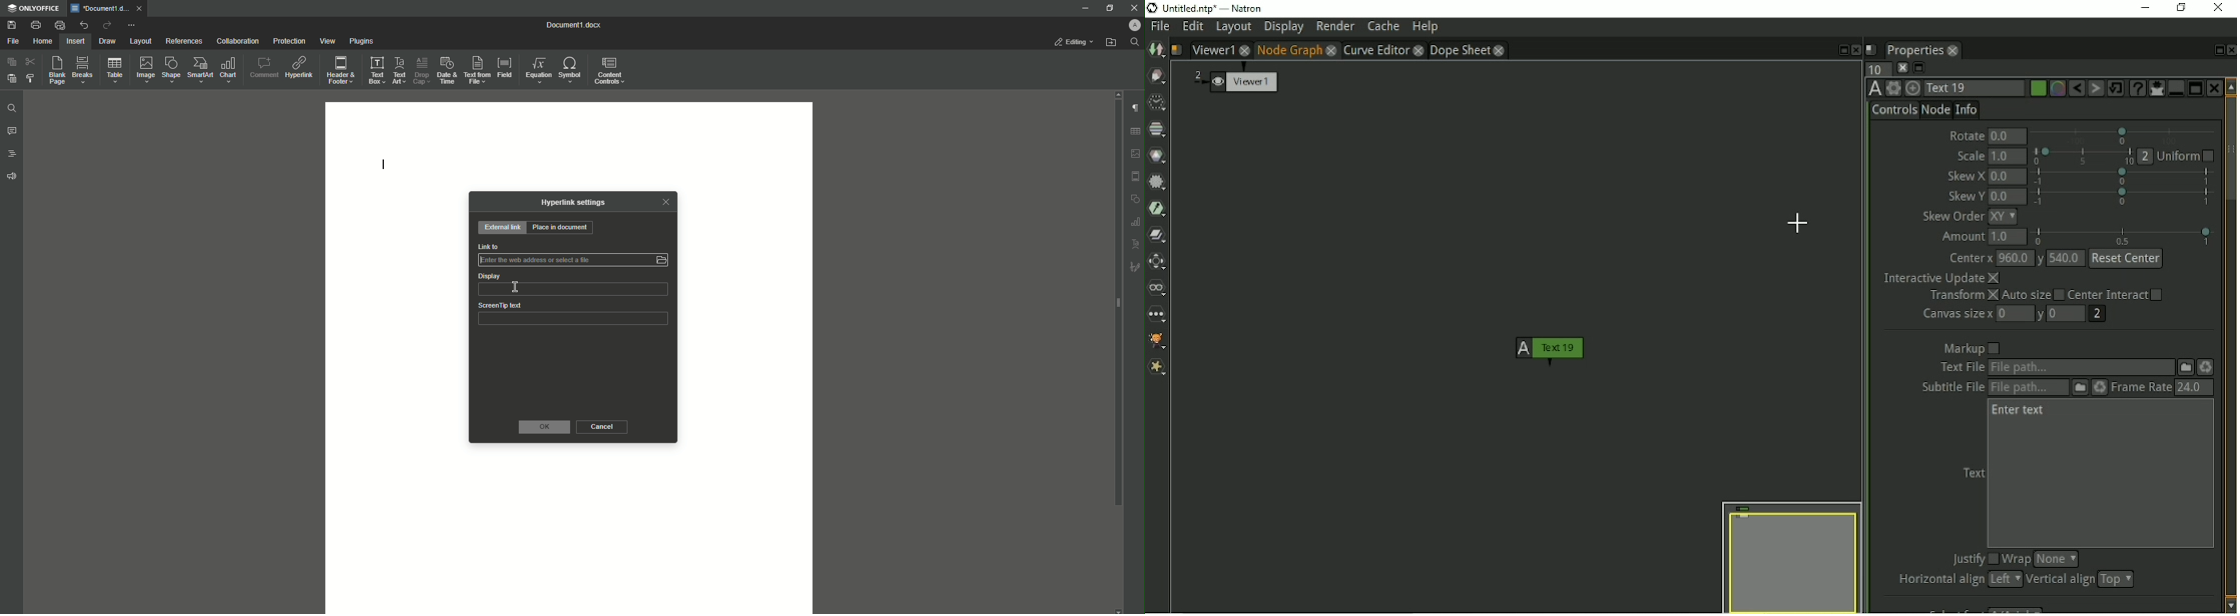 The width and height of the screenshot is (2240, 616). Describe the element at coordinates (109, 41) in the screenshot. I see `Draw` at that location.